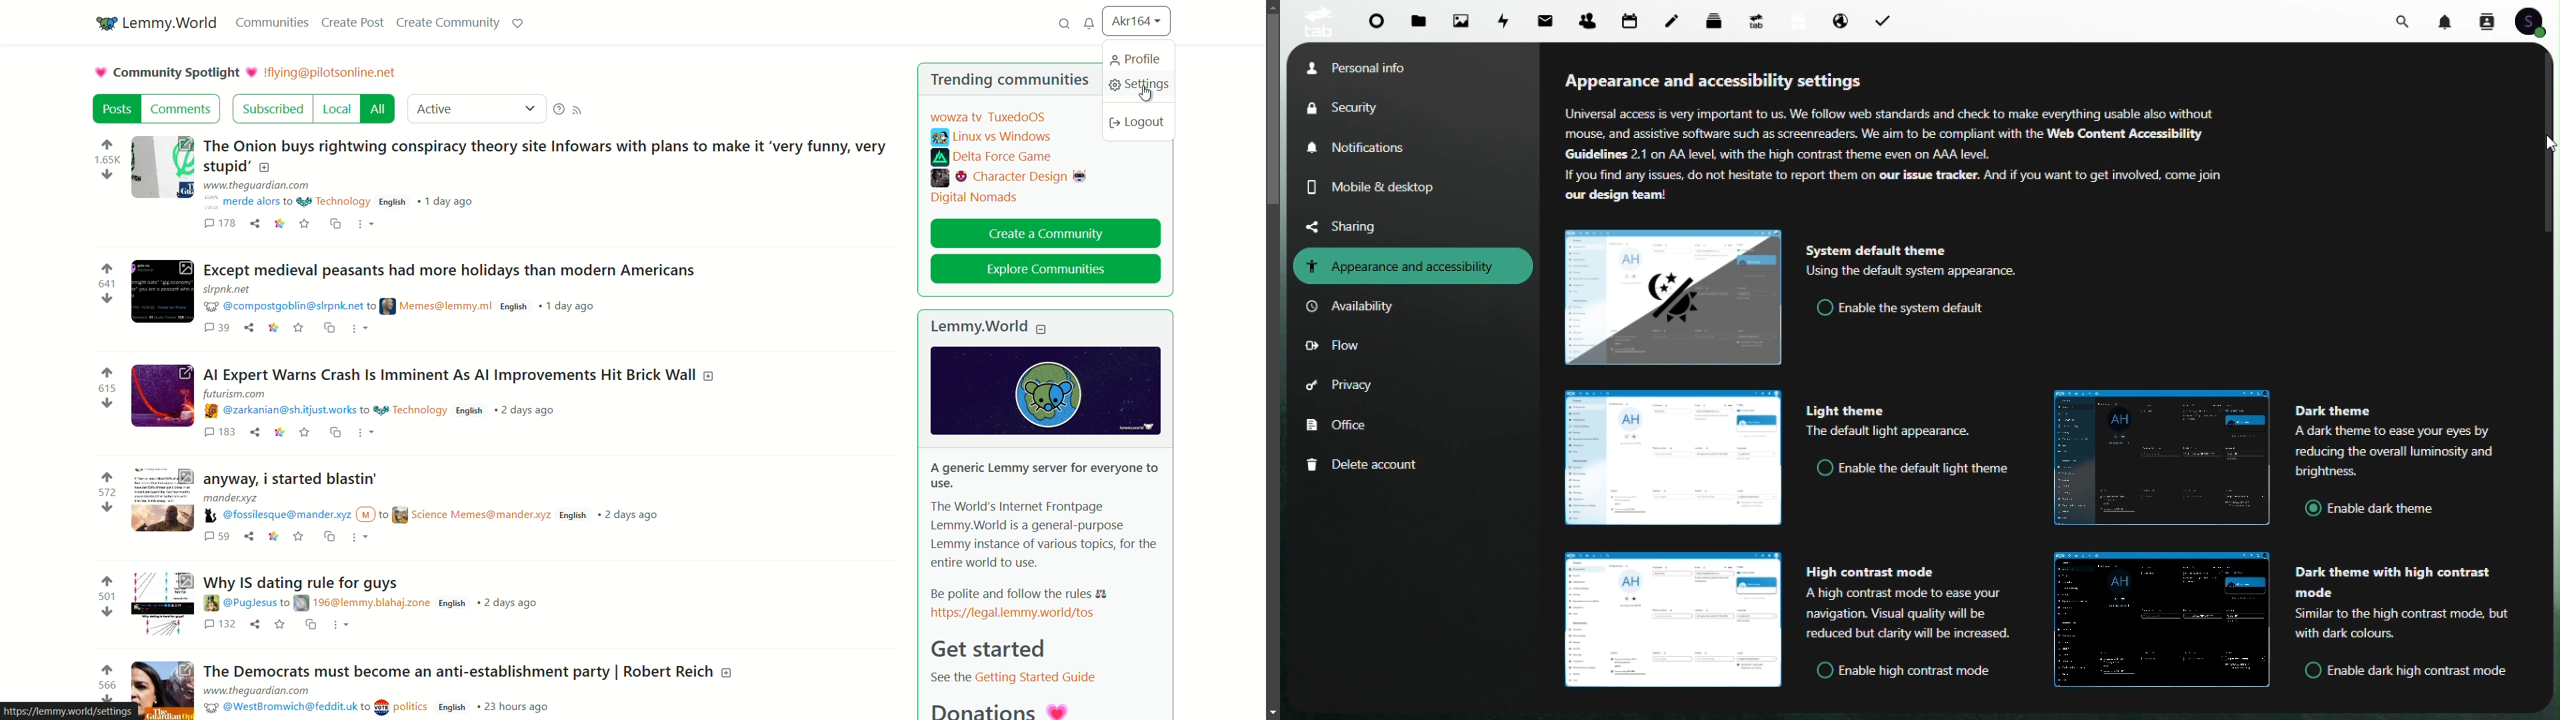 The height and width of the screenshot is (728, 2576). What do you see at coordinates (1045, 527) in the screenshot?
I see `about lemmy.world` at bounding box center [1045, 527].